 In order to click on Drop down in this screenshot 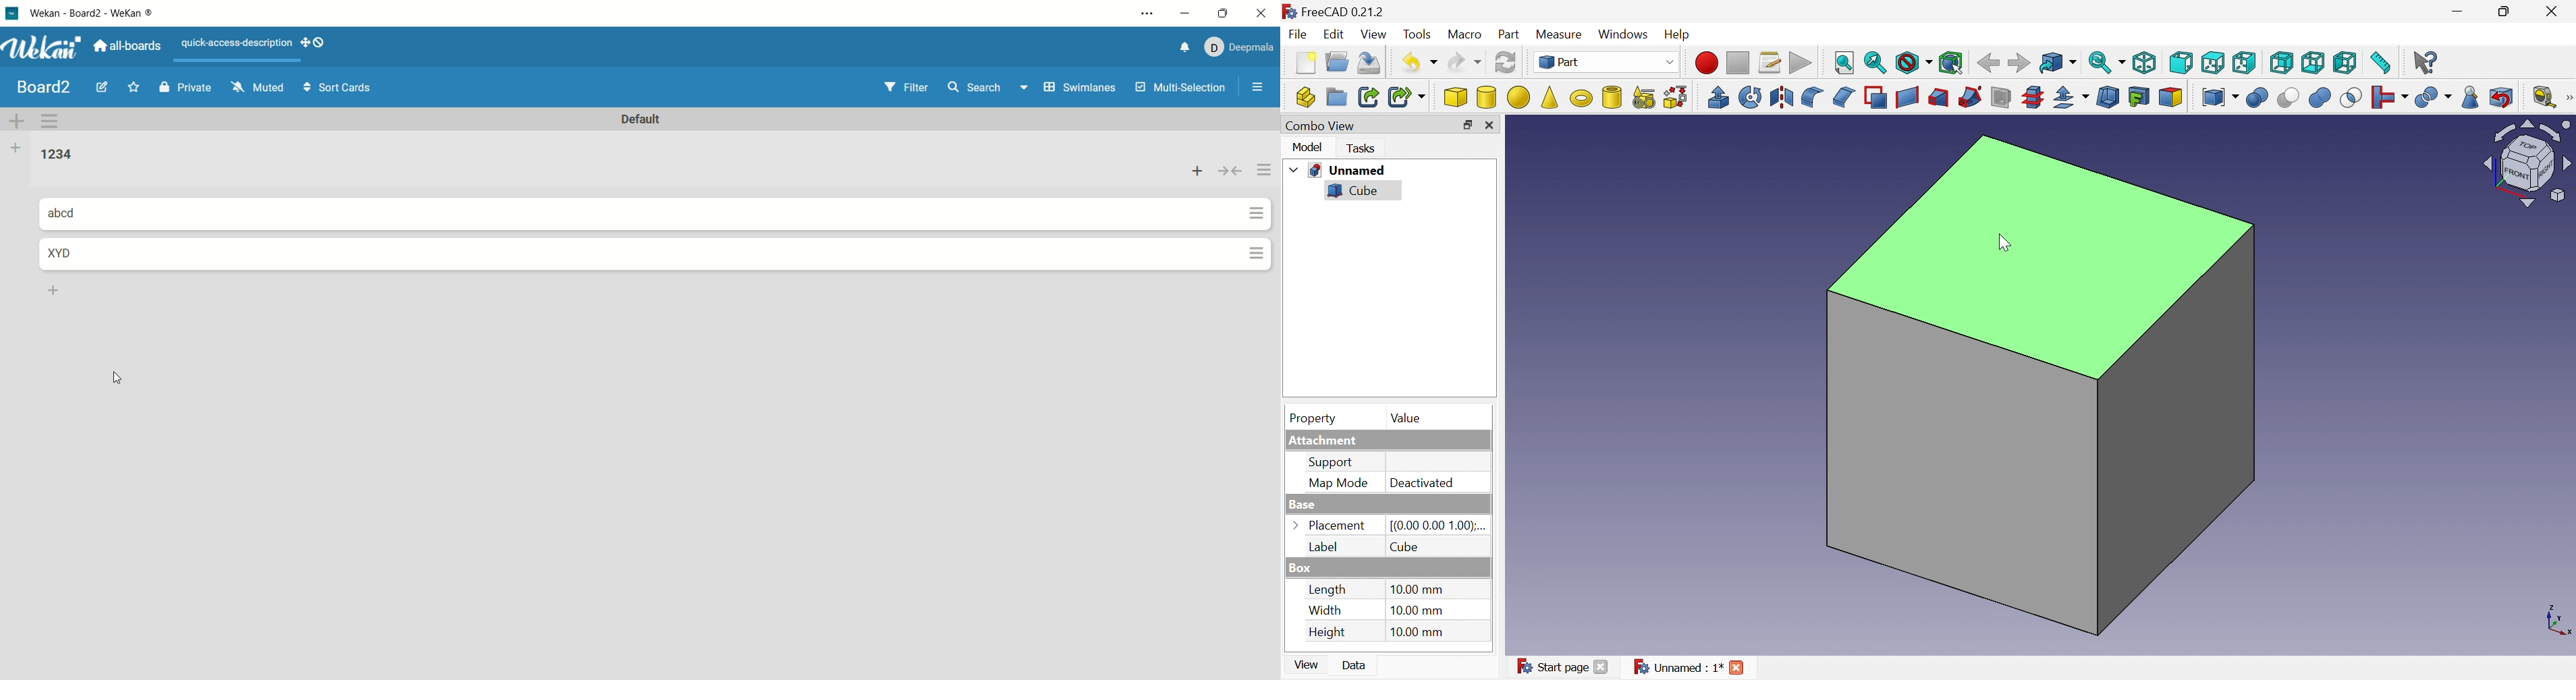, I will do `click(1294, 167)`.